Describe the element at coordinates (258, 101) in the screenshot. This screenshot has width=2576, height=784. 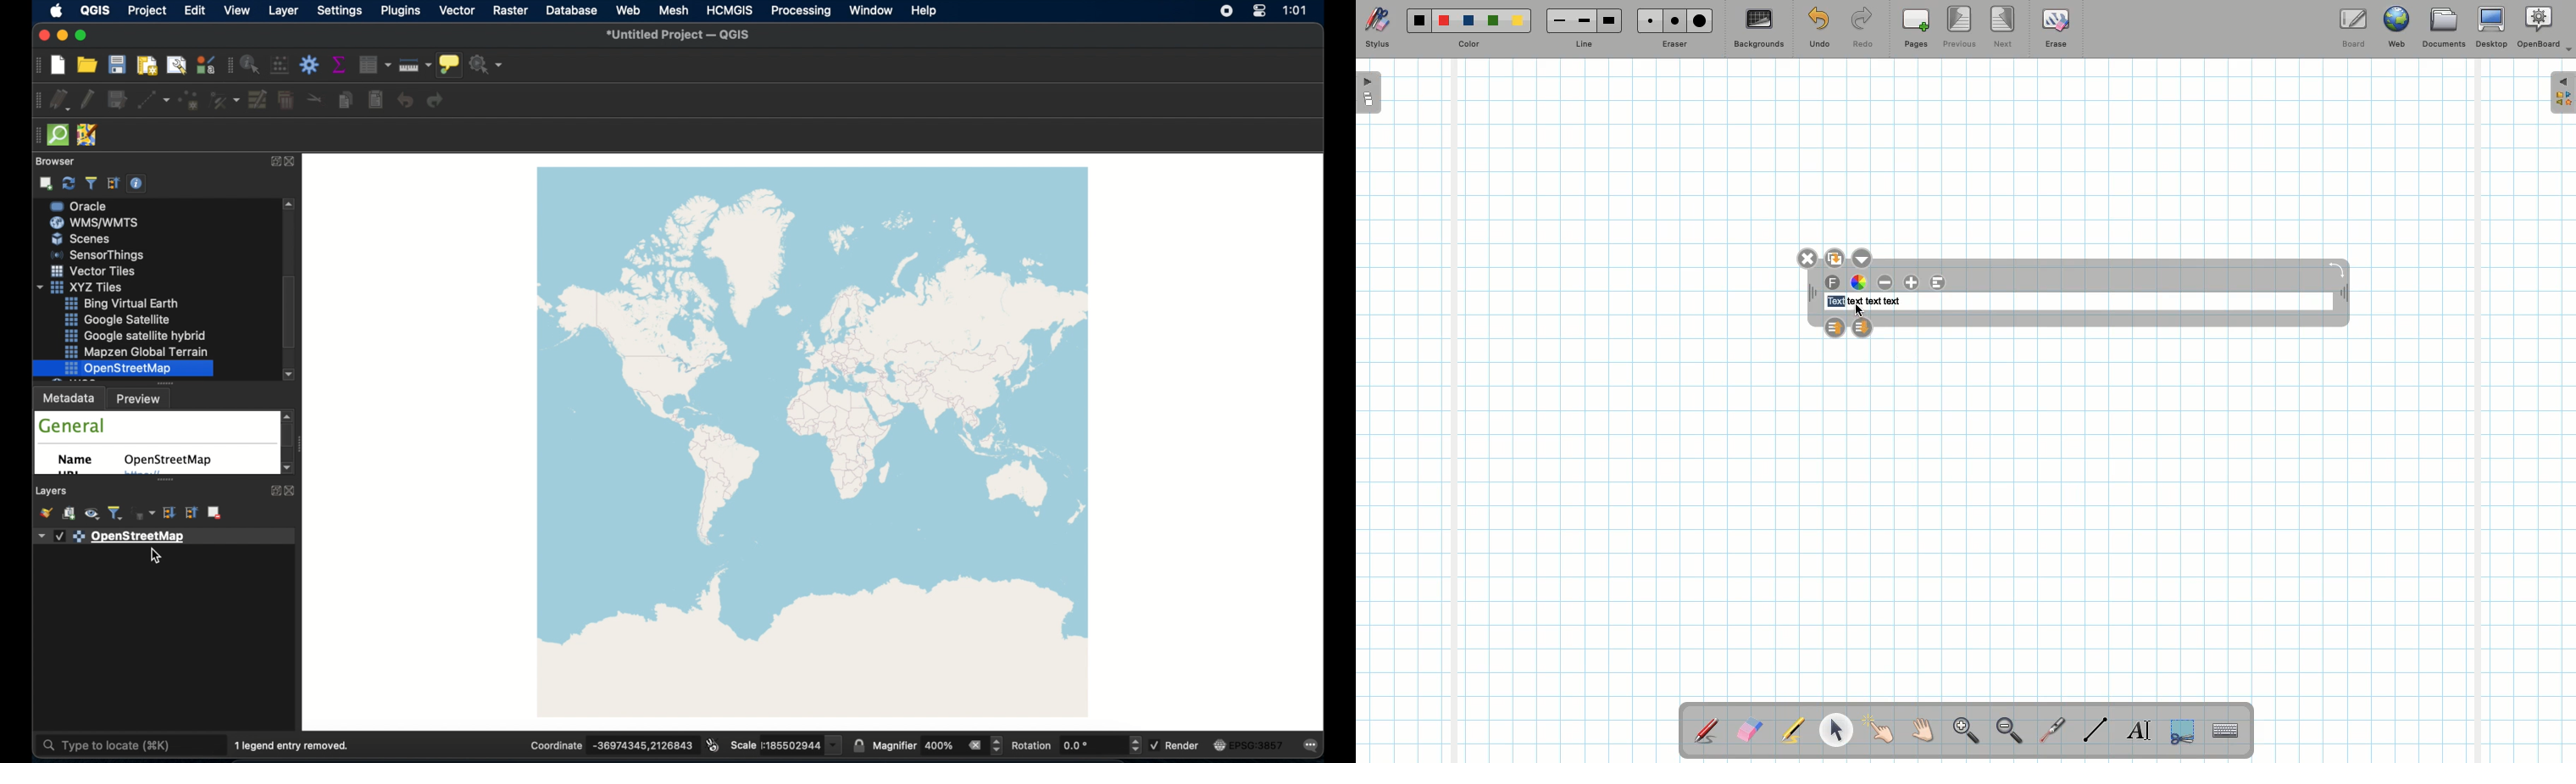
I see `modify. attributes` at that location.